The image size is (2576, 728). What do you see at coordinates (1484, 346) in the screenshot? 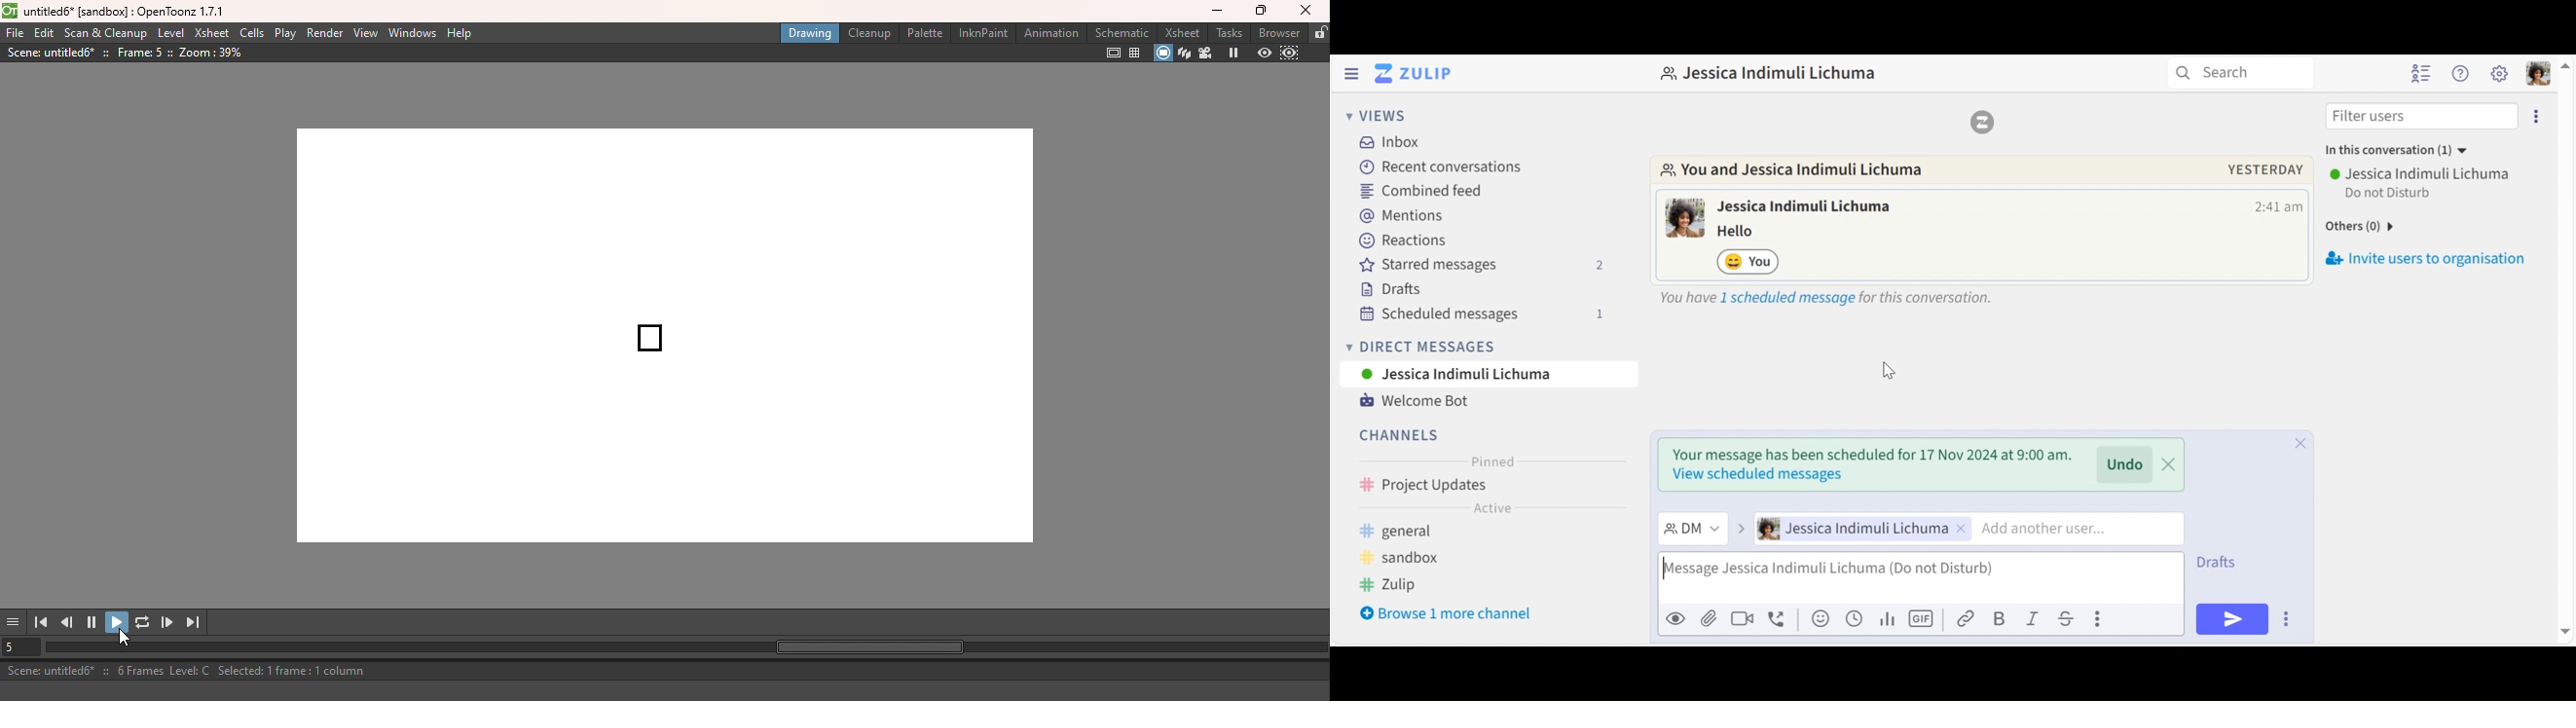
I see `Direct Messages` at bounding box center [1484, 346].